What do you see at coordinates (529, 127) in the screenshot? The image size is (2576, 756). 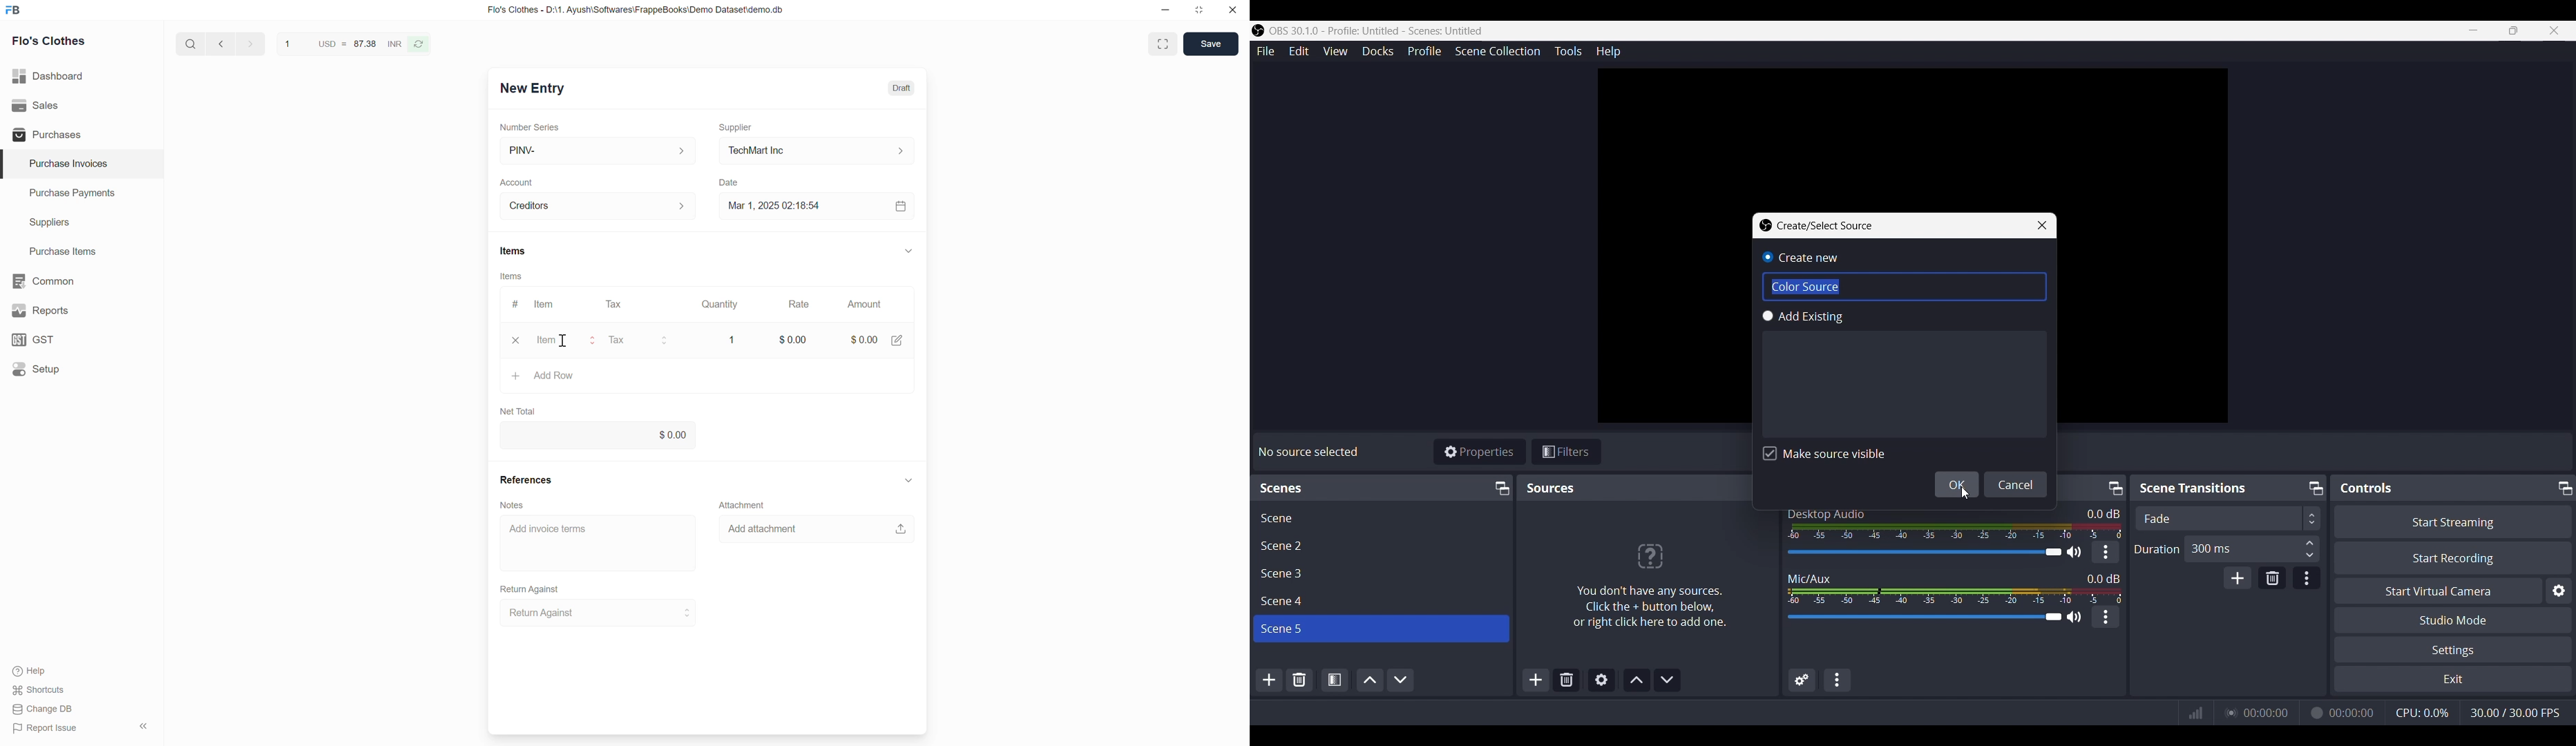 I see `Number Series` at bounding box center [529, 127].